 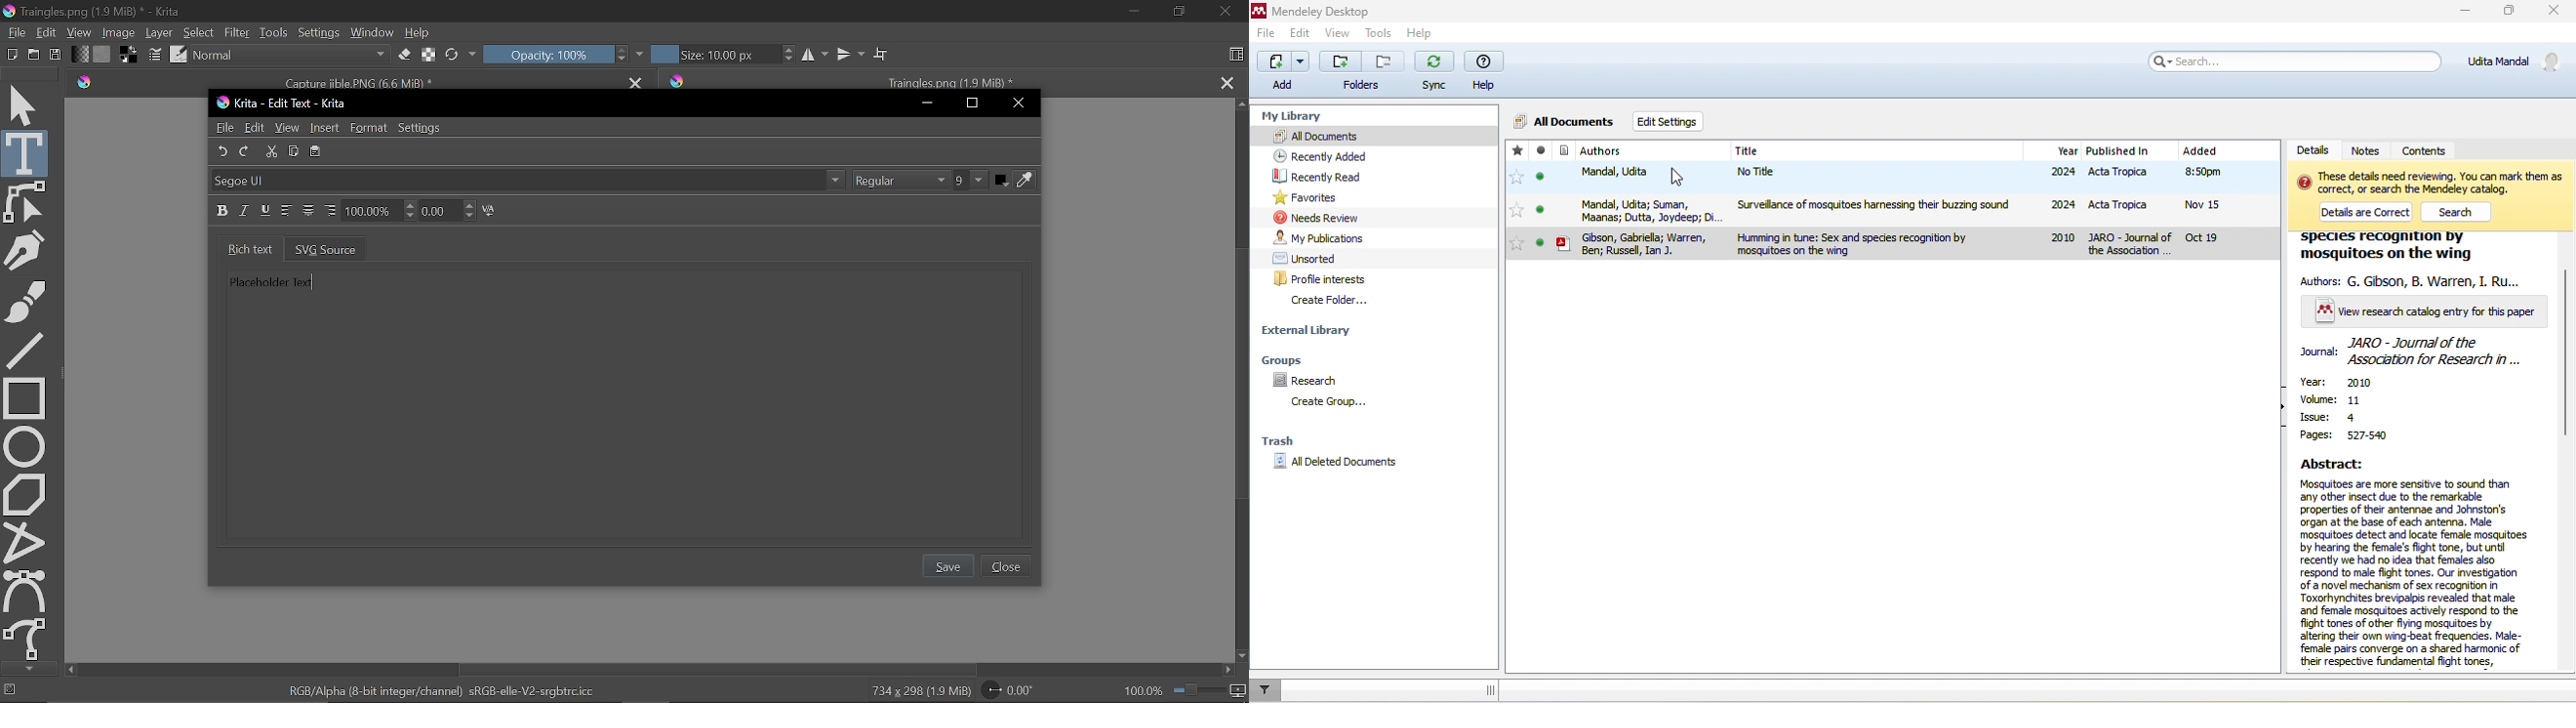 What do you see at coordinates (1323, 217) in the screenshot?
I see `needs review` at bounding box center [1323, 217].